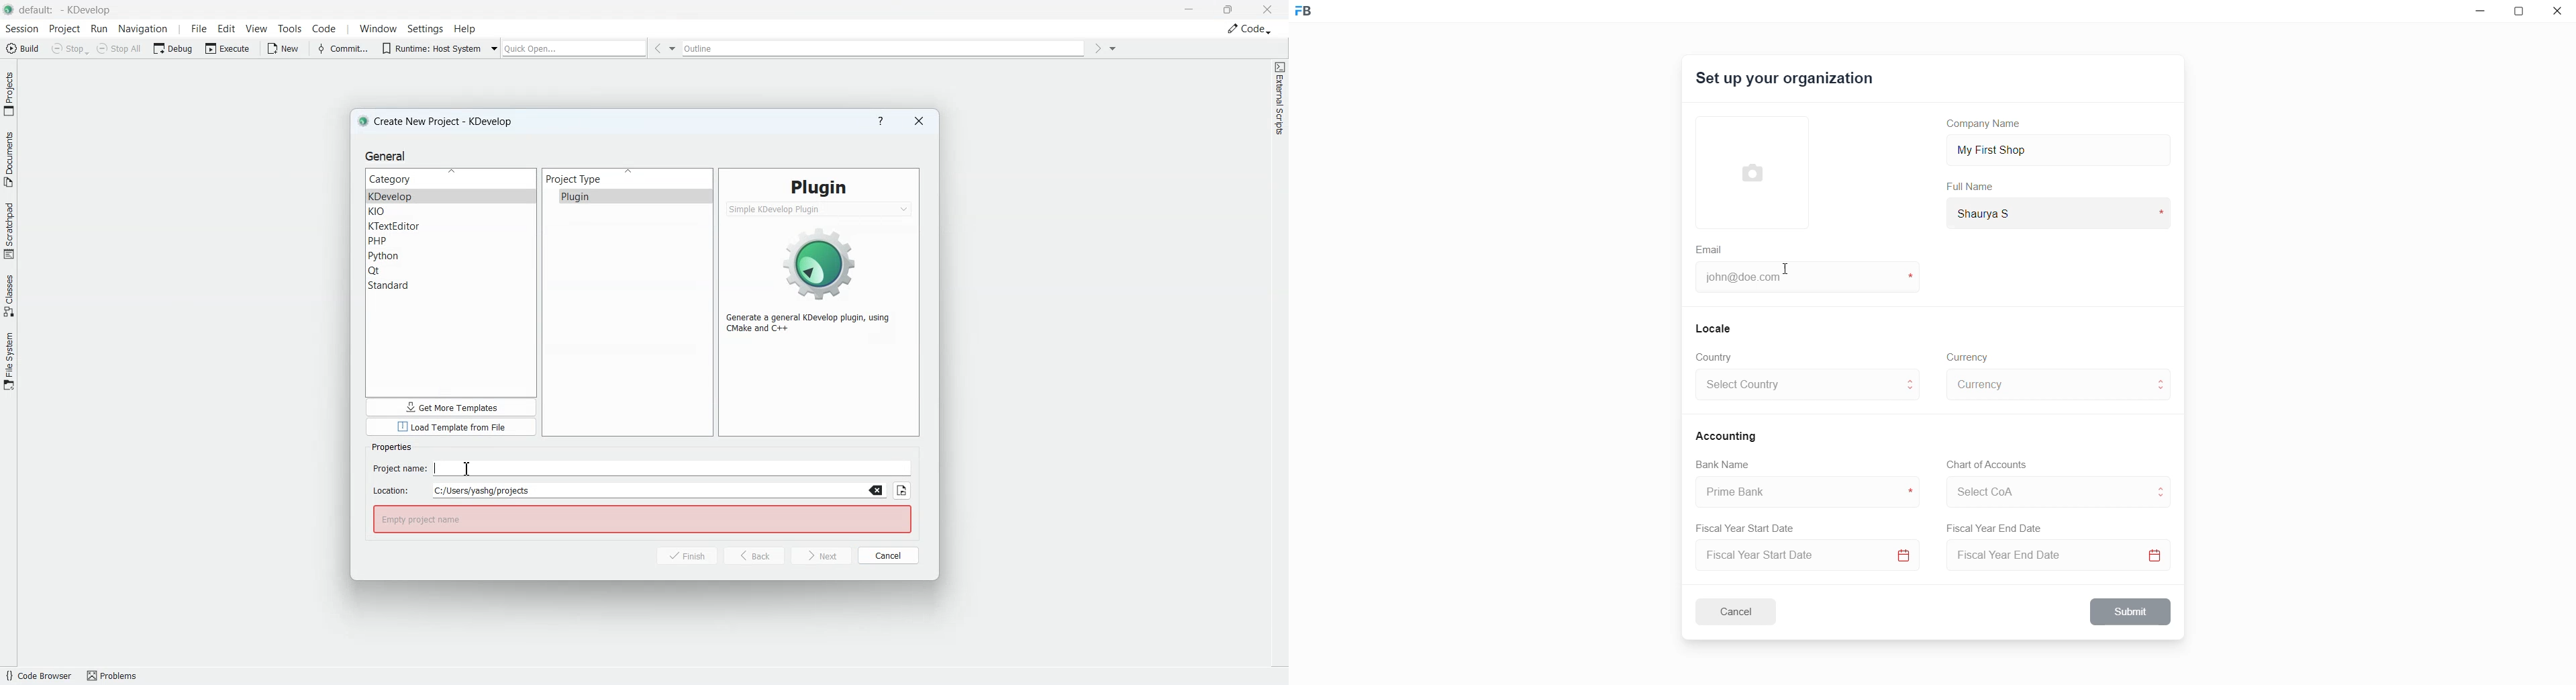 This screenshot has height=700, width=2576. I want to click on bank name input box, so click(1802, 492).